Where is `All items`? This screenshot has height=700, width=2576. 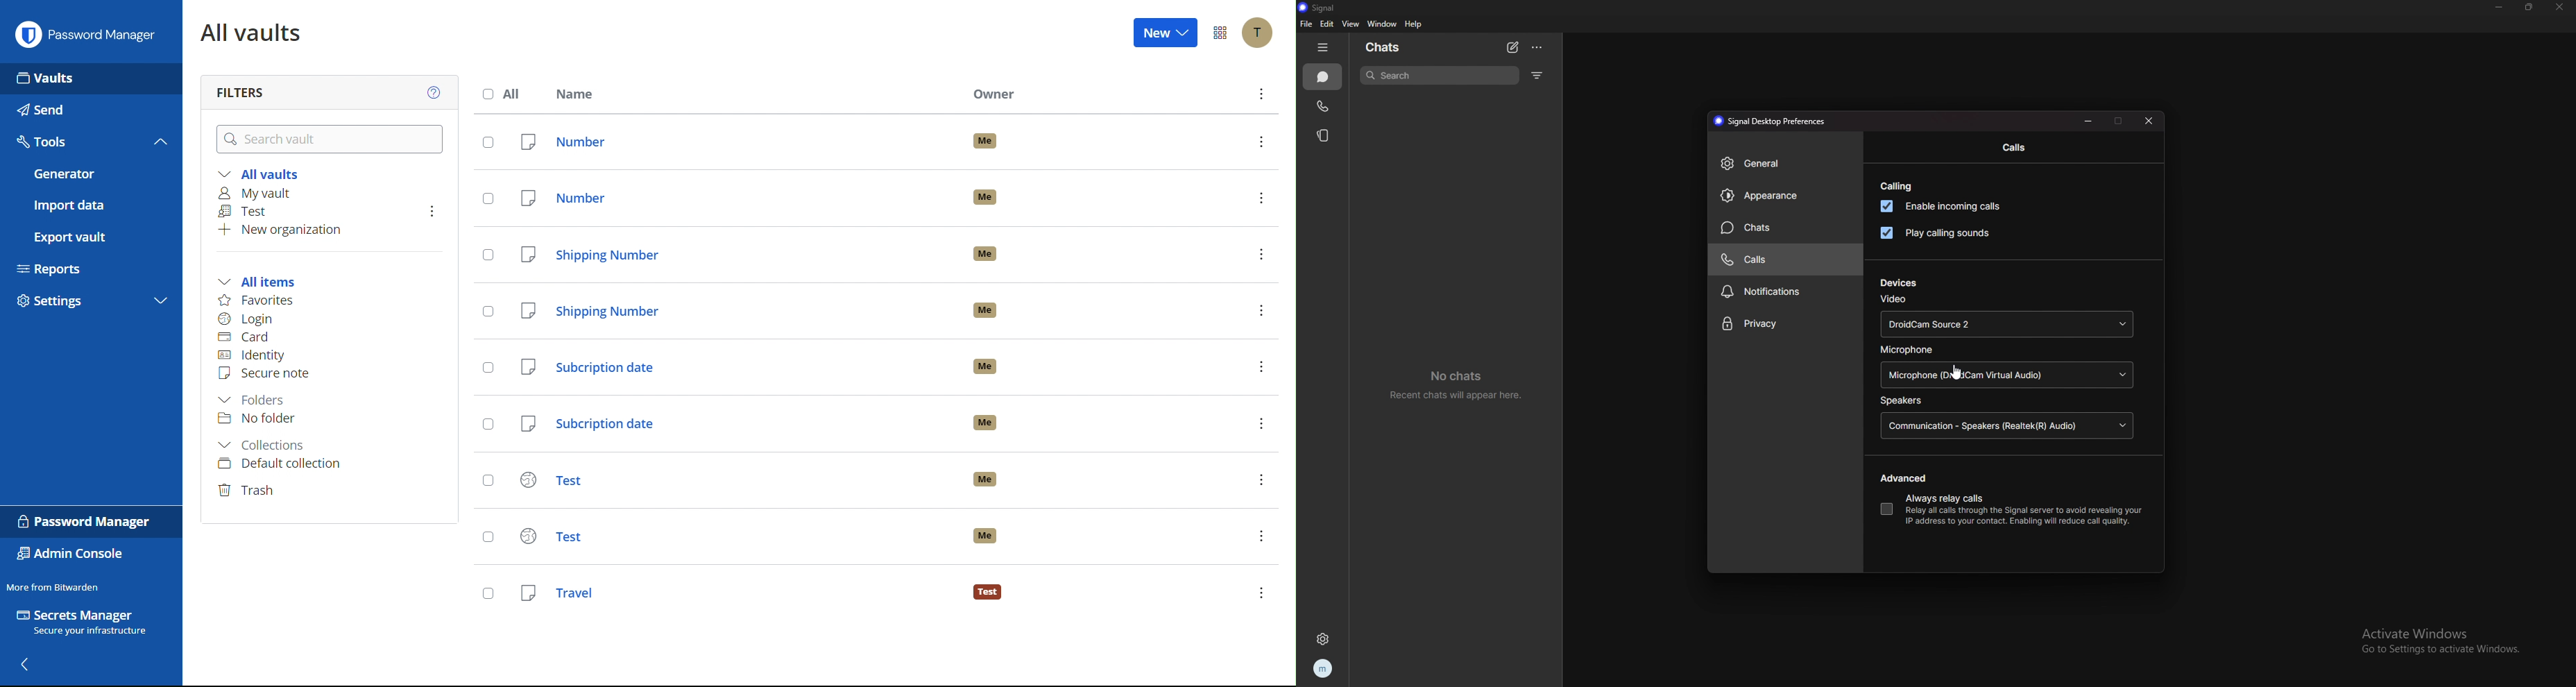 All items is located at coordinates (263, 282).